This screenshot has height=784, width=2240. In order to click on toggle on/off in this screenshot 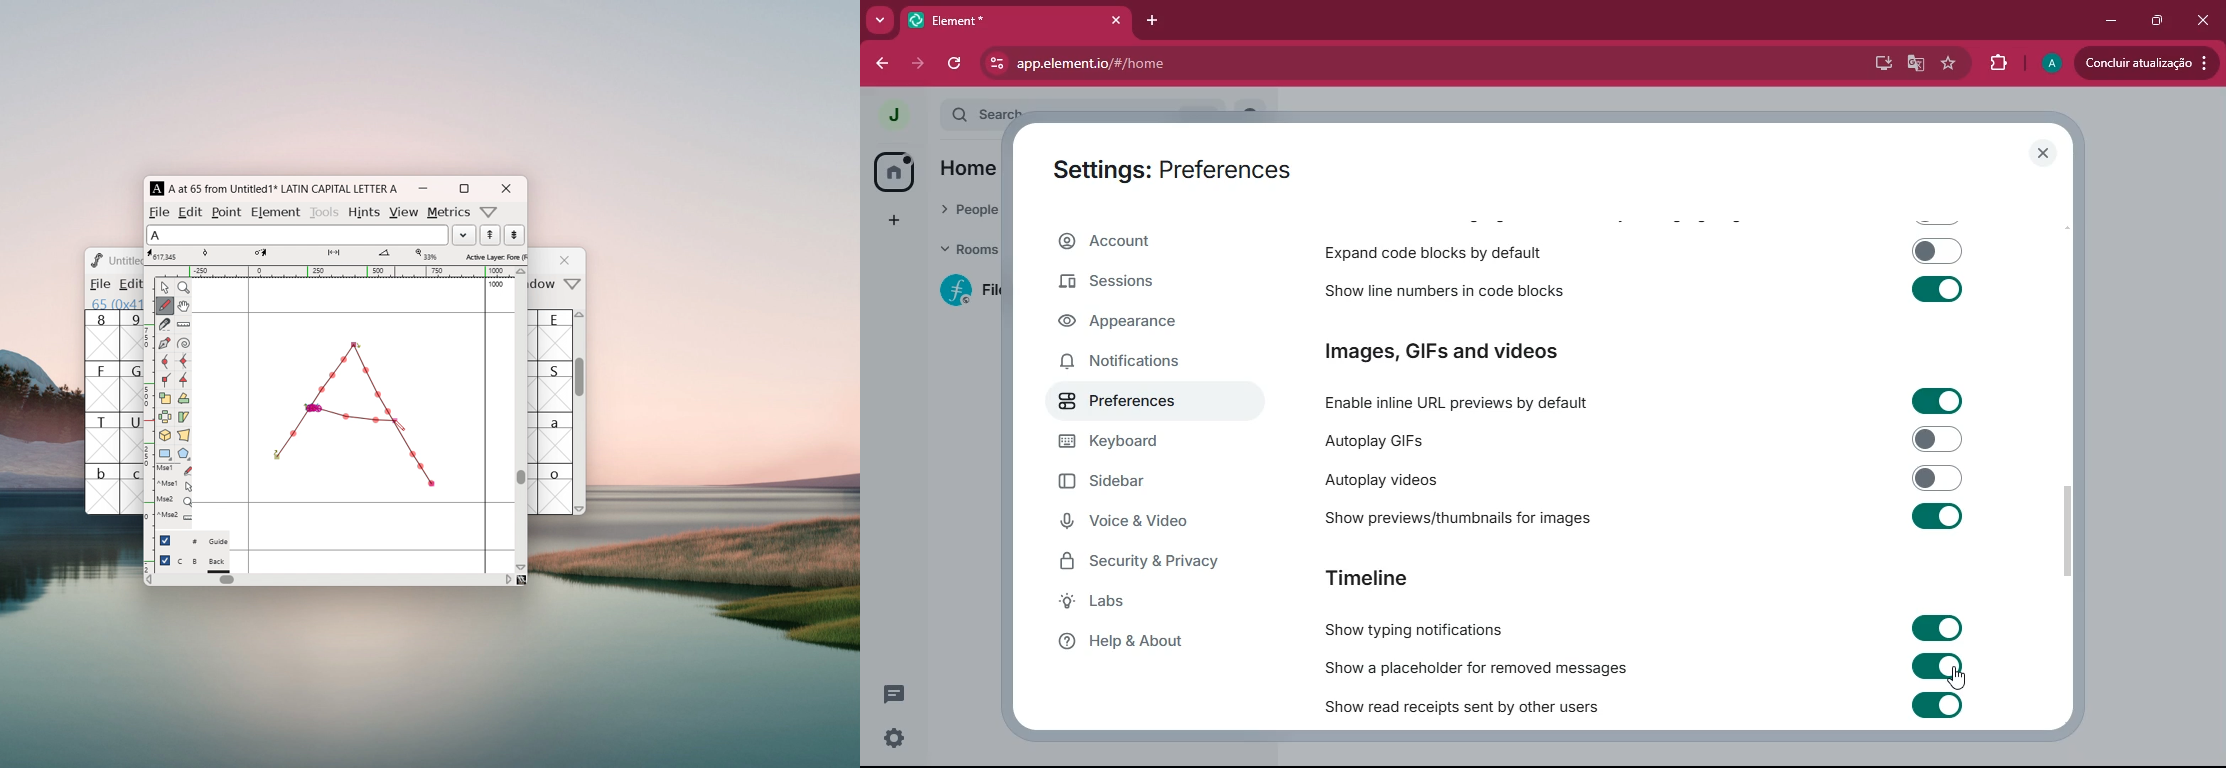, I will do `click(1939, 438)`.